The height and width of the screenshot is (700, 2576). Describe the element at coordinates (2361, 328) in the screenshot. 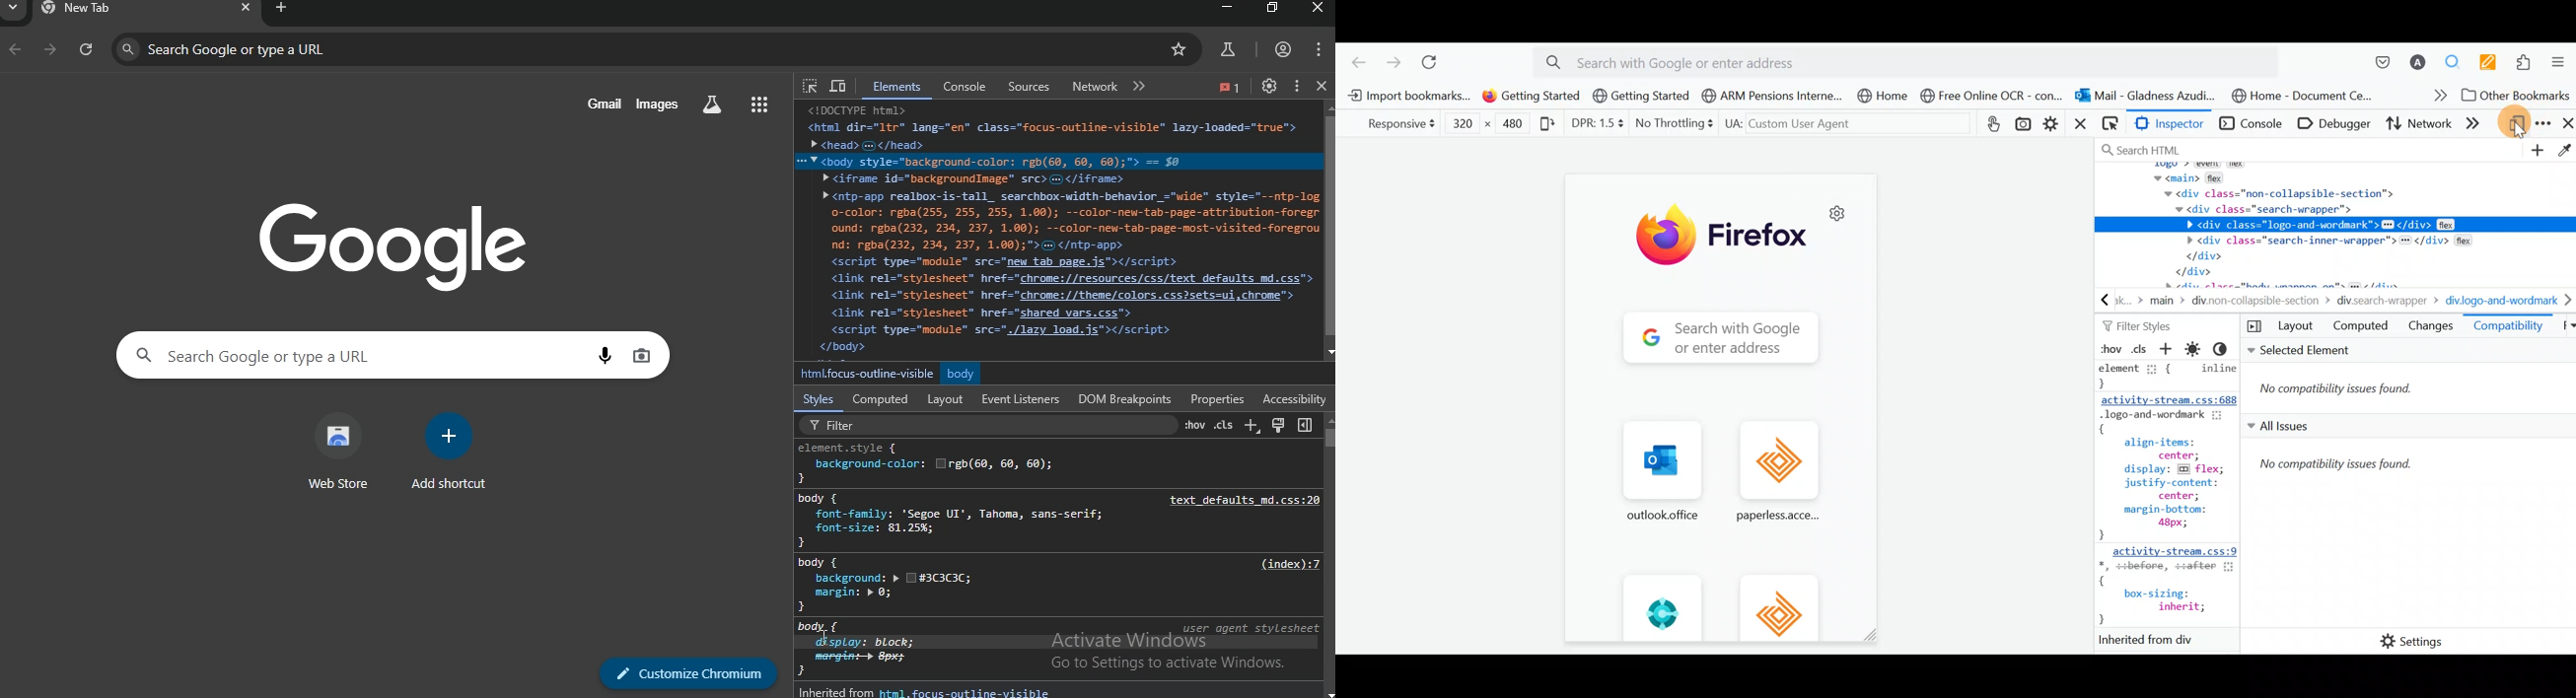

I see `Computed` at that location.